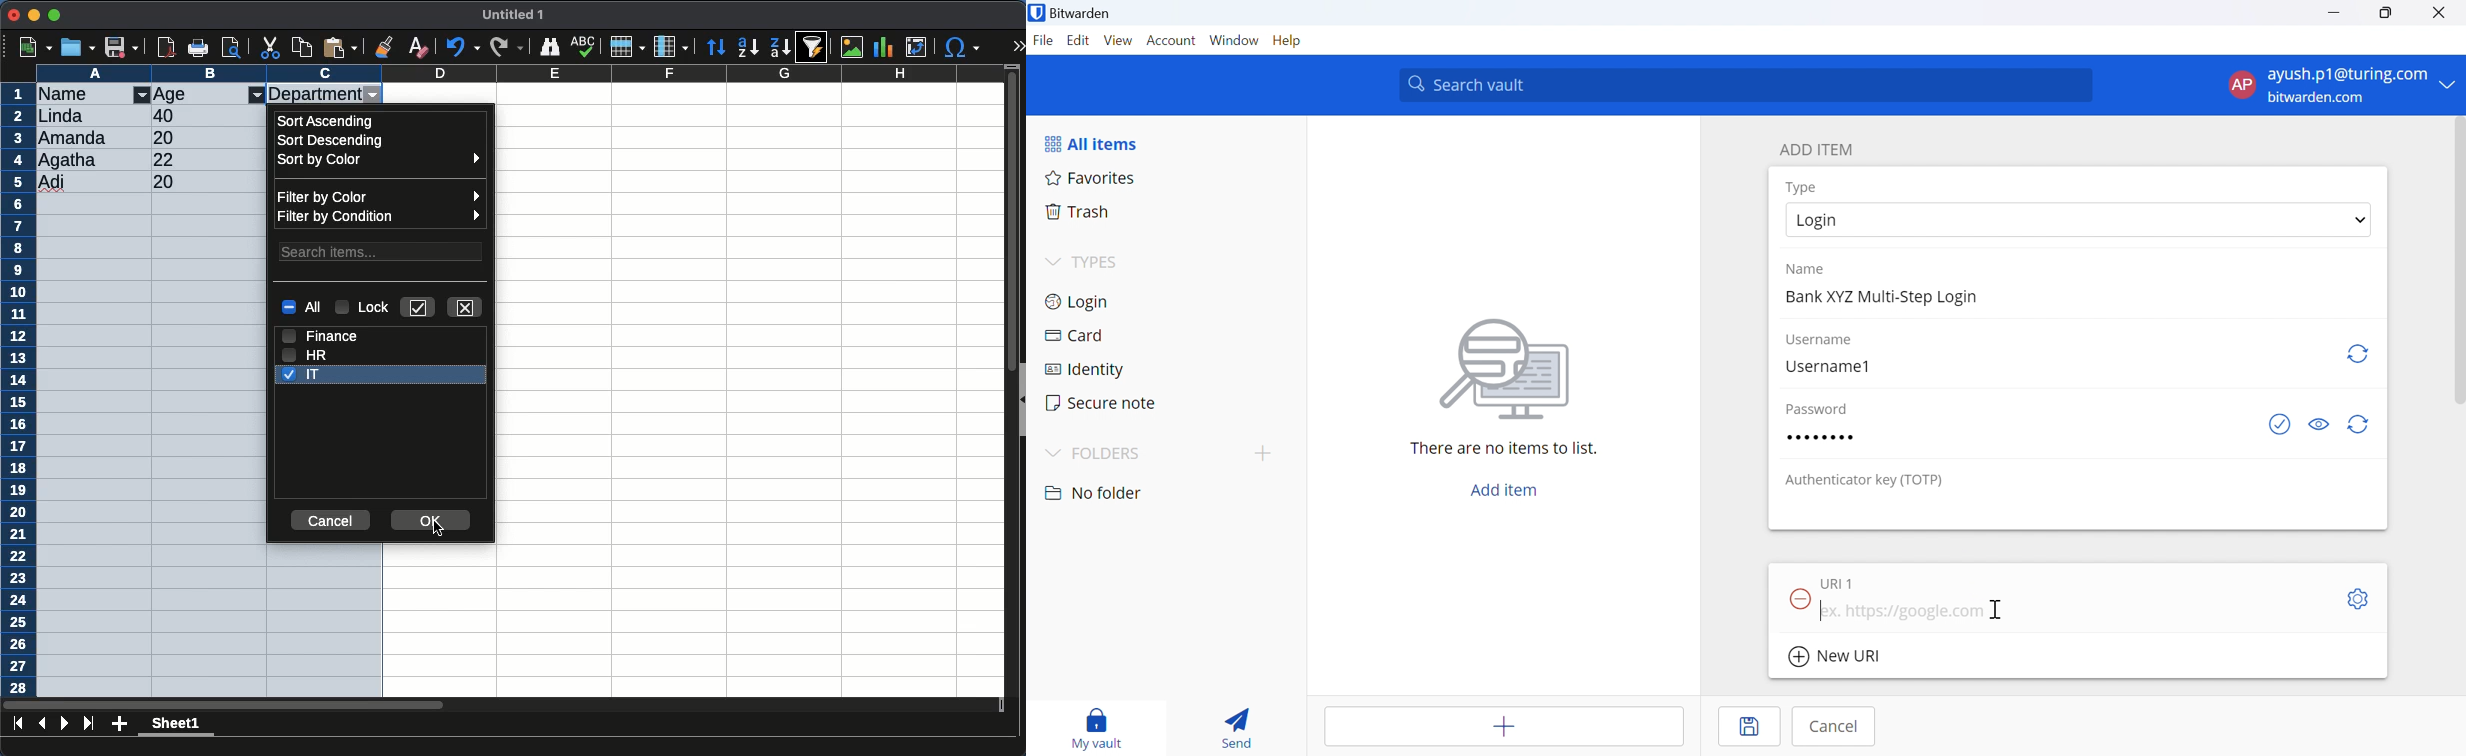 The image size is (2492, 756). I want to click on open, so click(78, 47).